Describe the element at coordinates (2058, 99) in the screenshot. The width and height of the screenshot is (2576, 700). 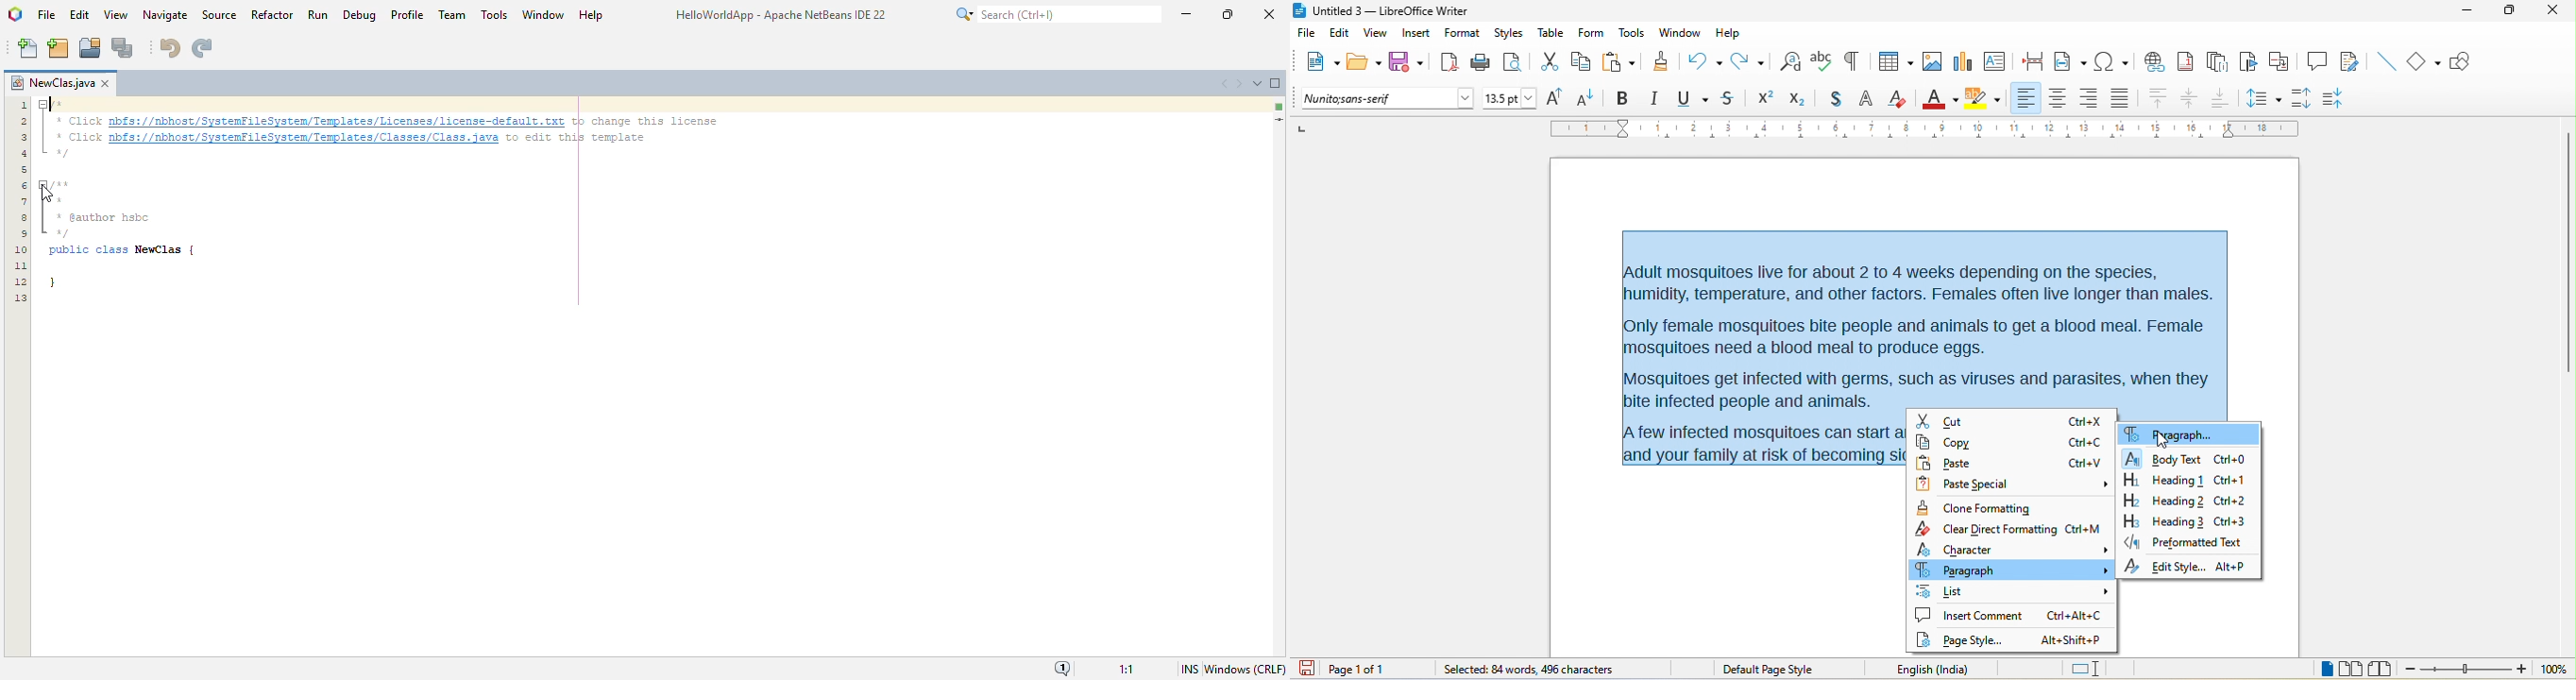
I see `align center` at that location.